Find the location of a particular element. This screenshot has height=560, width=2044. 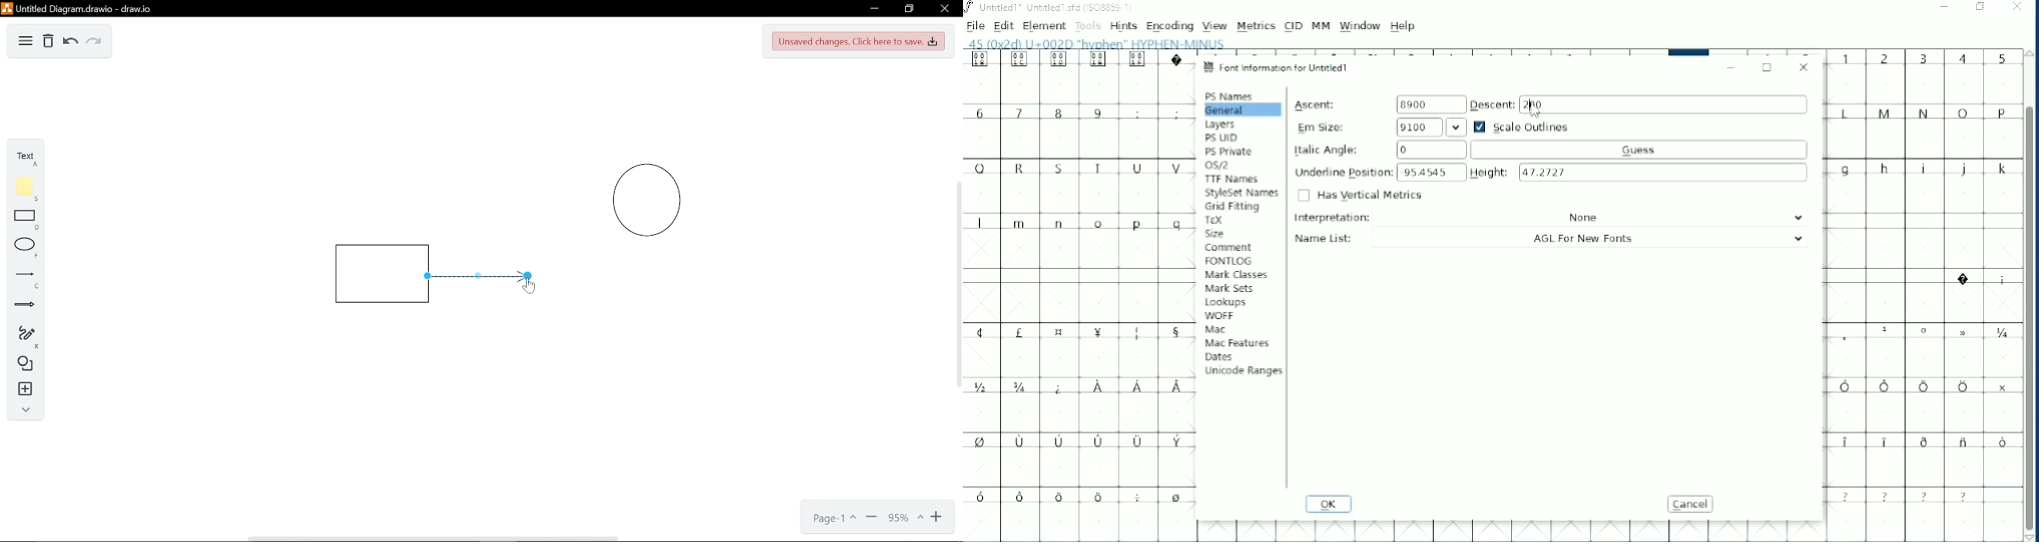

Vertical scrollbar is located at coordinates (2028, 321).